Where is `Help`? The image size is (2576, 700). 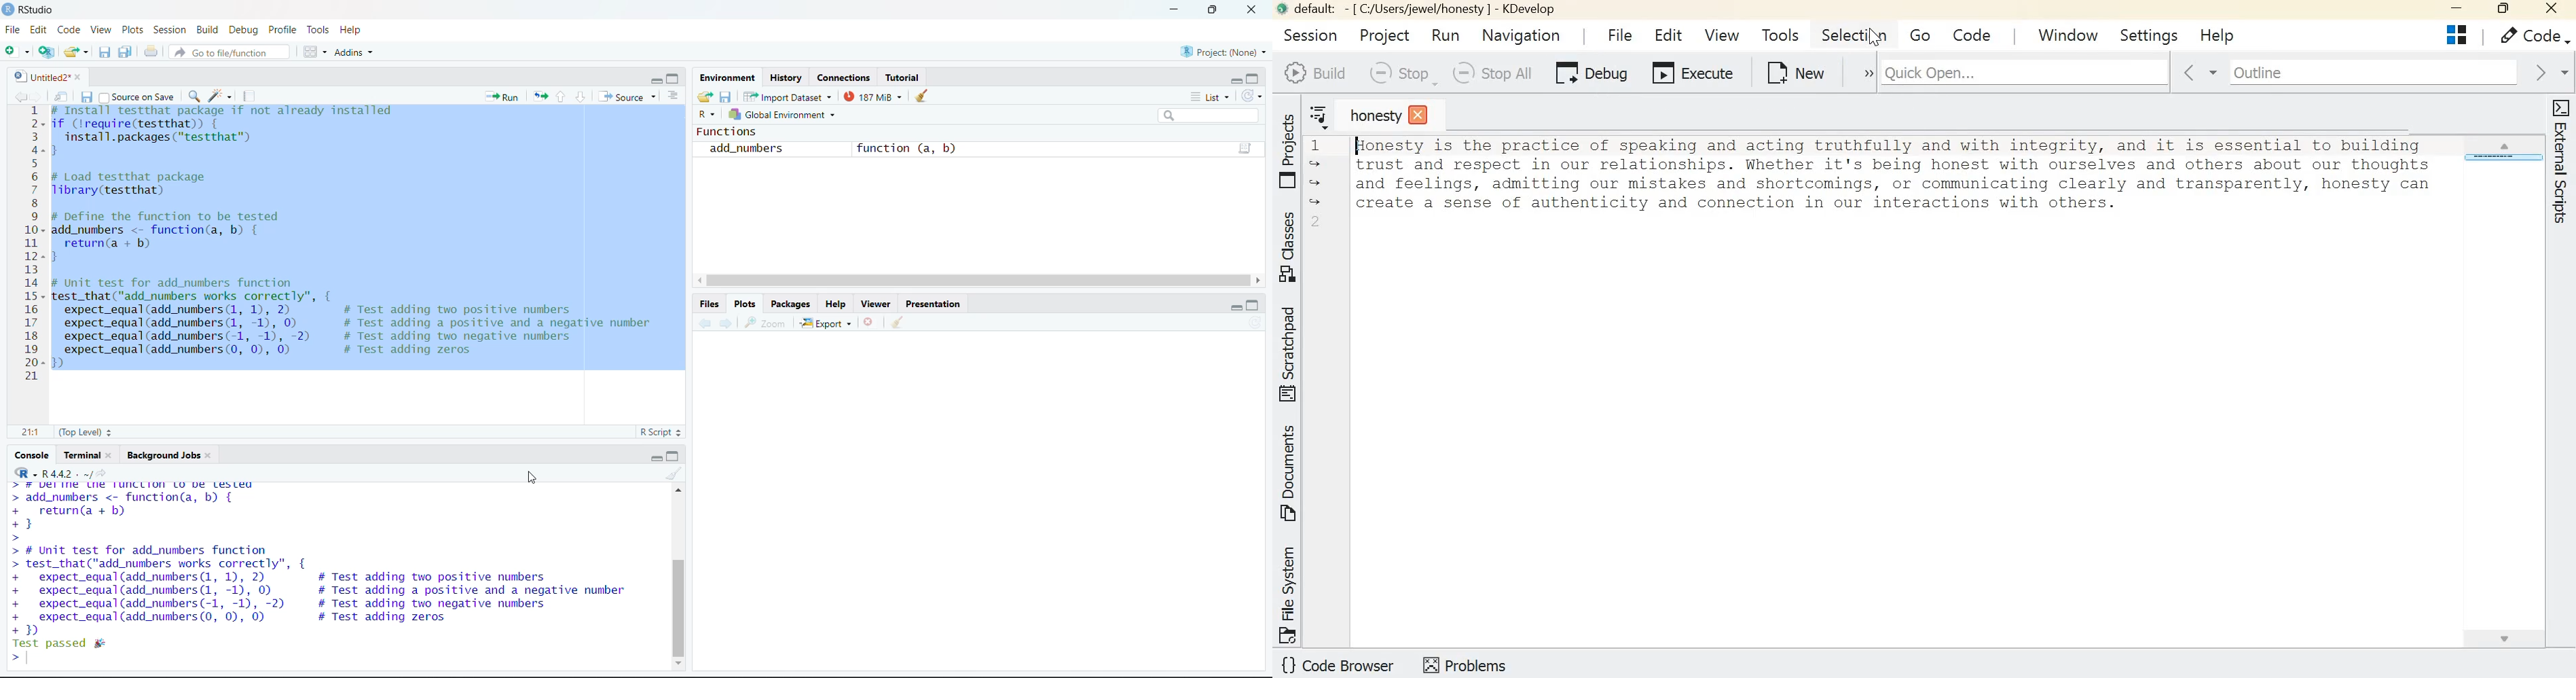
Help is located at coordinates (351, 30).